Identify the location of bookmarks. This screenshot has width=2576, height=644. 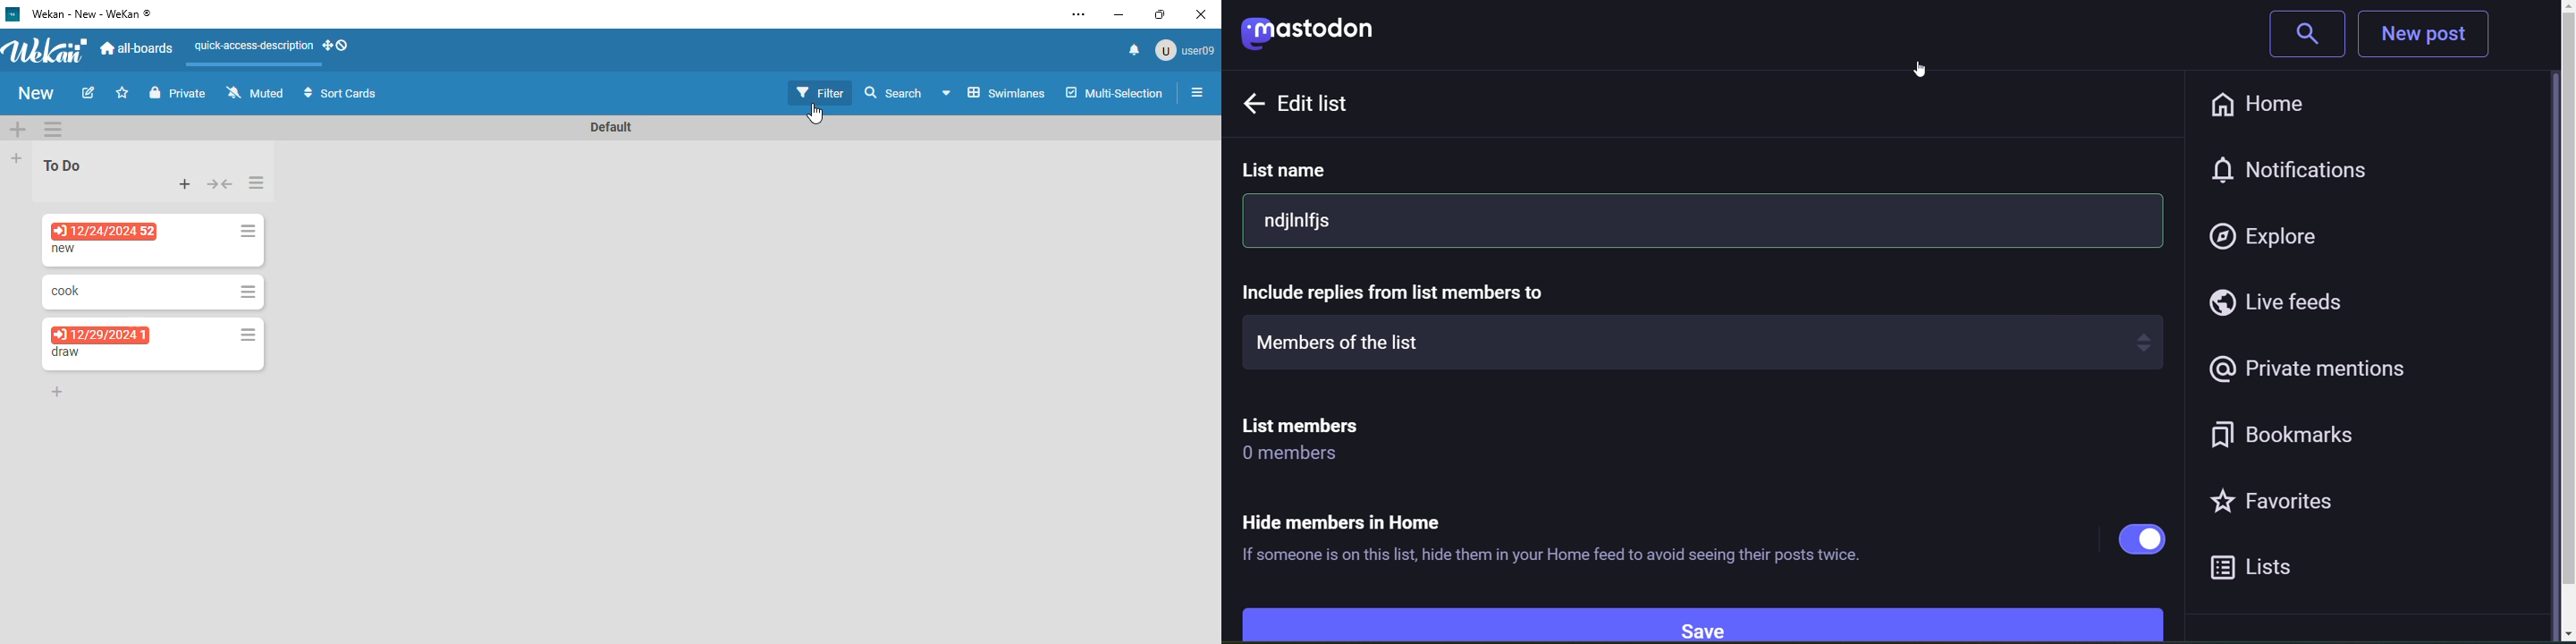
(2302, 435).